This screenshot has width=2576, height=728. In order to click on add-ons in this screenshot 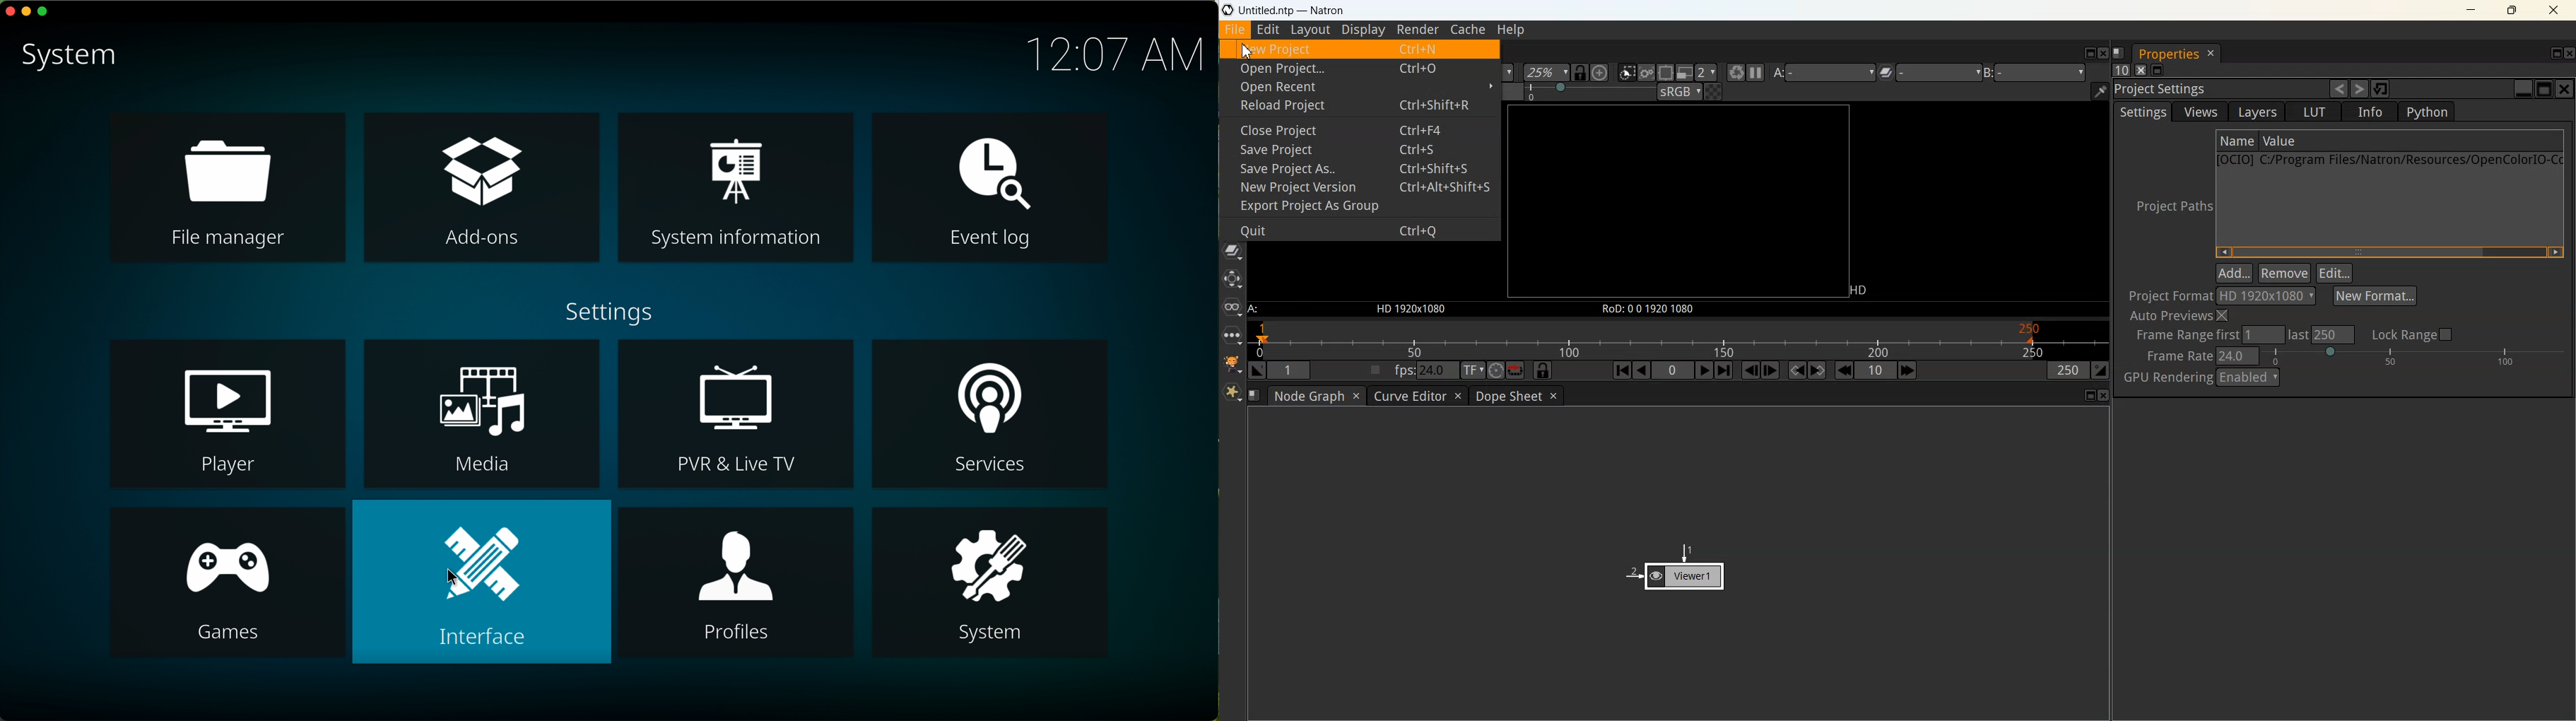, I will do `click(481, 185)`.